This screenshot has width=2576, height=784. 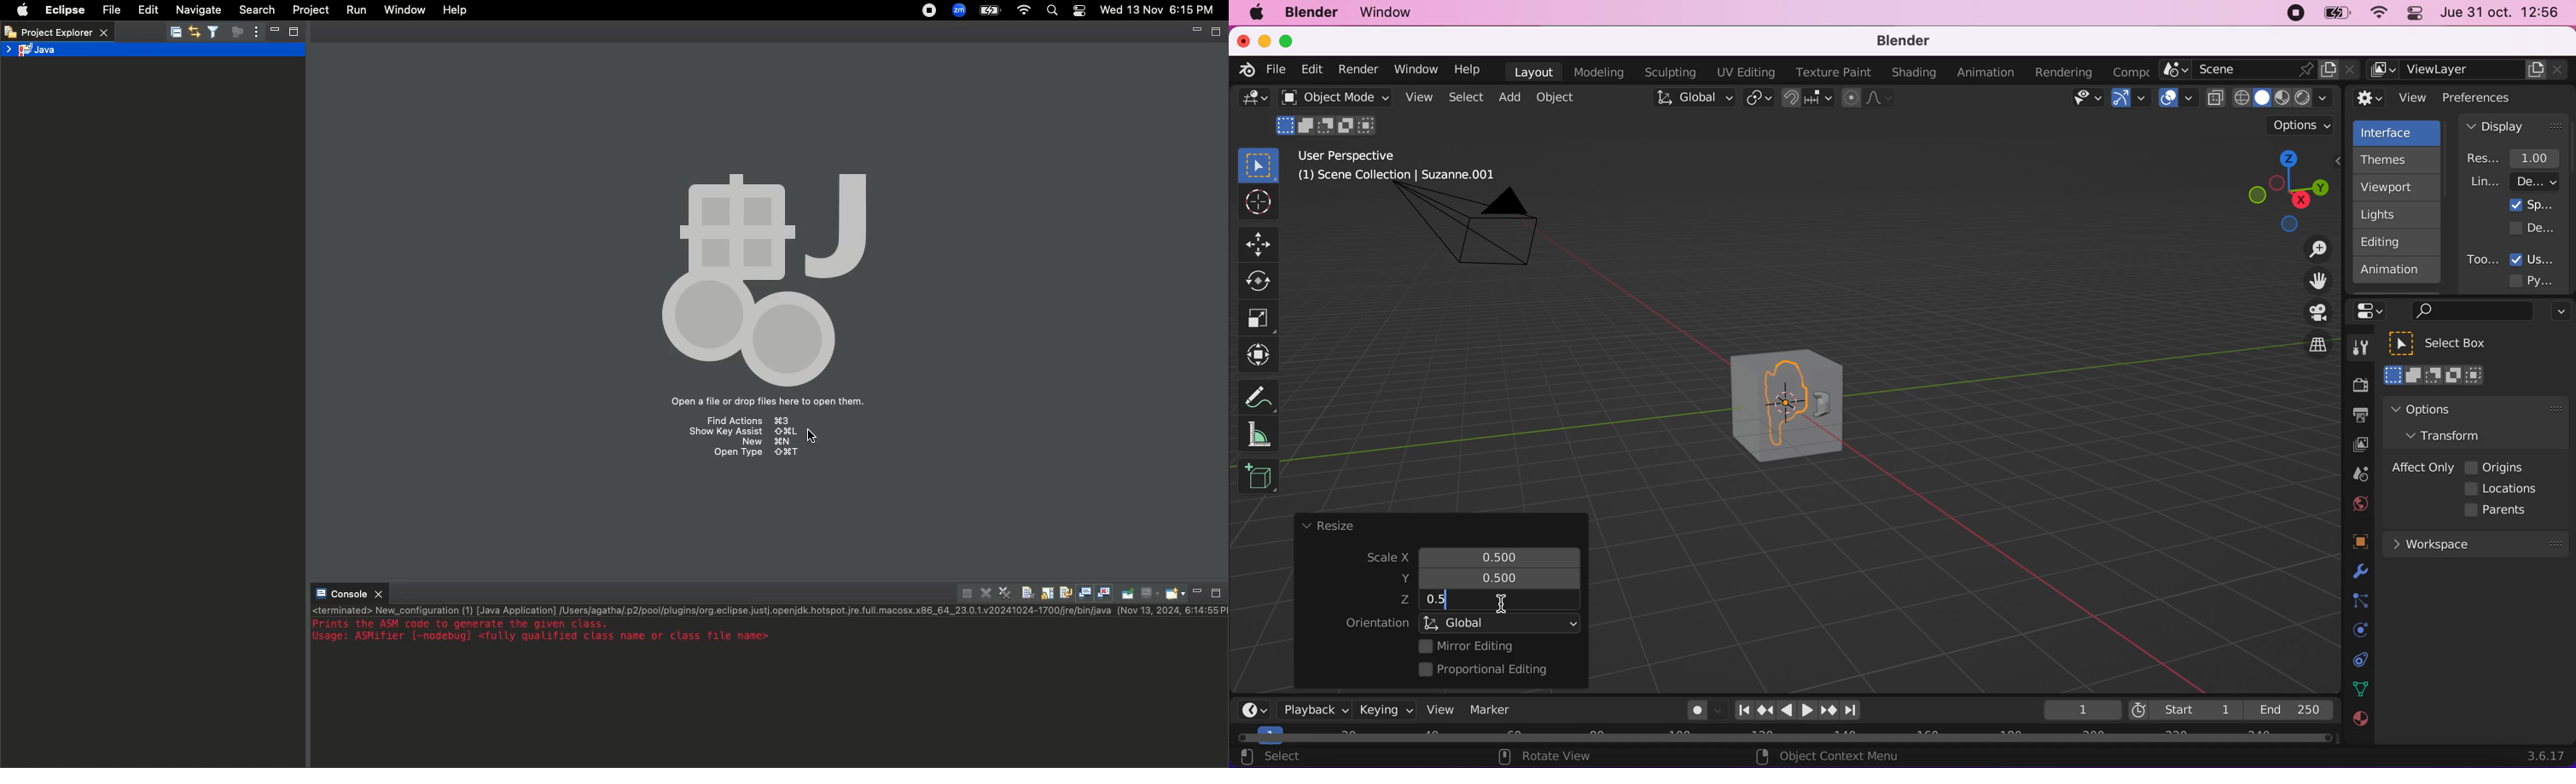 What do you see at coordinates (2420, 467) in the screenshot?
I see `affect only` at bounding box center [2420, 467].